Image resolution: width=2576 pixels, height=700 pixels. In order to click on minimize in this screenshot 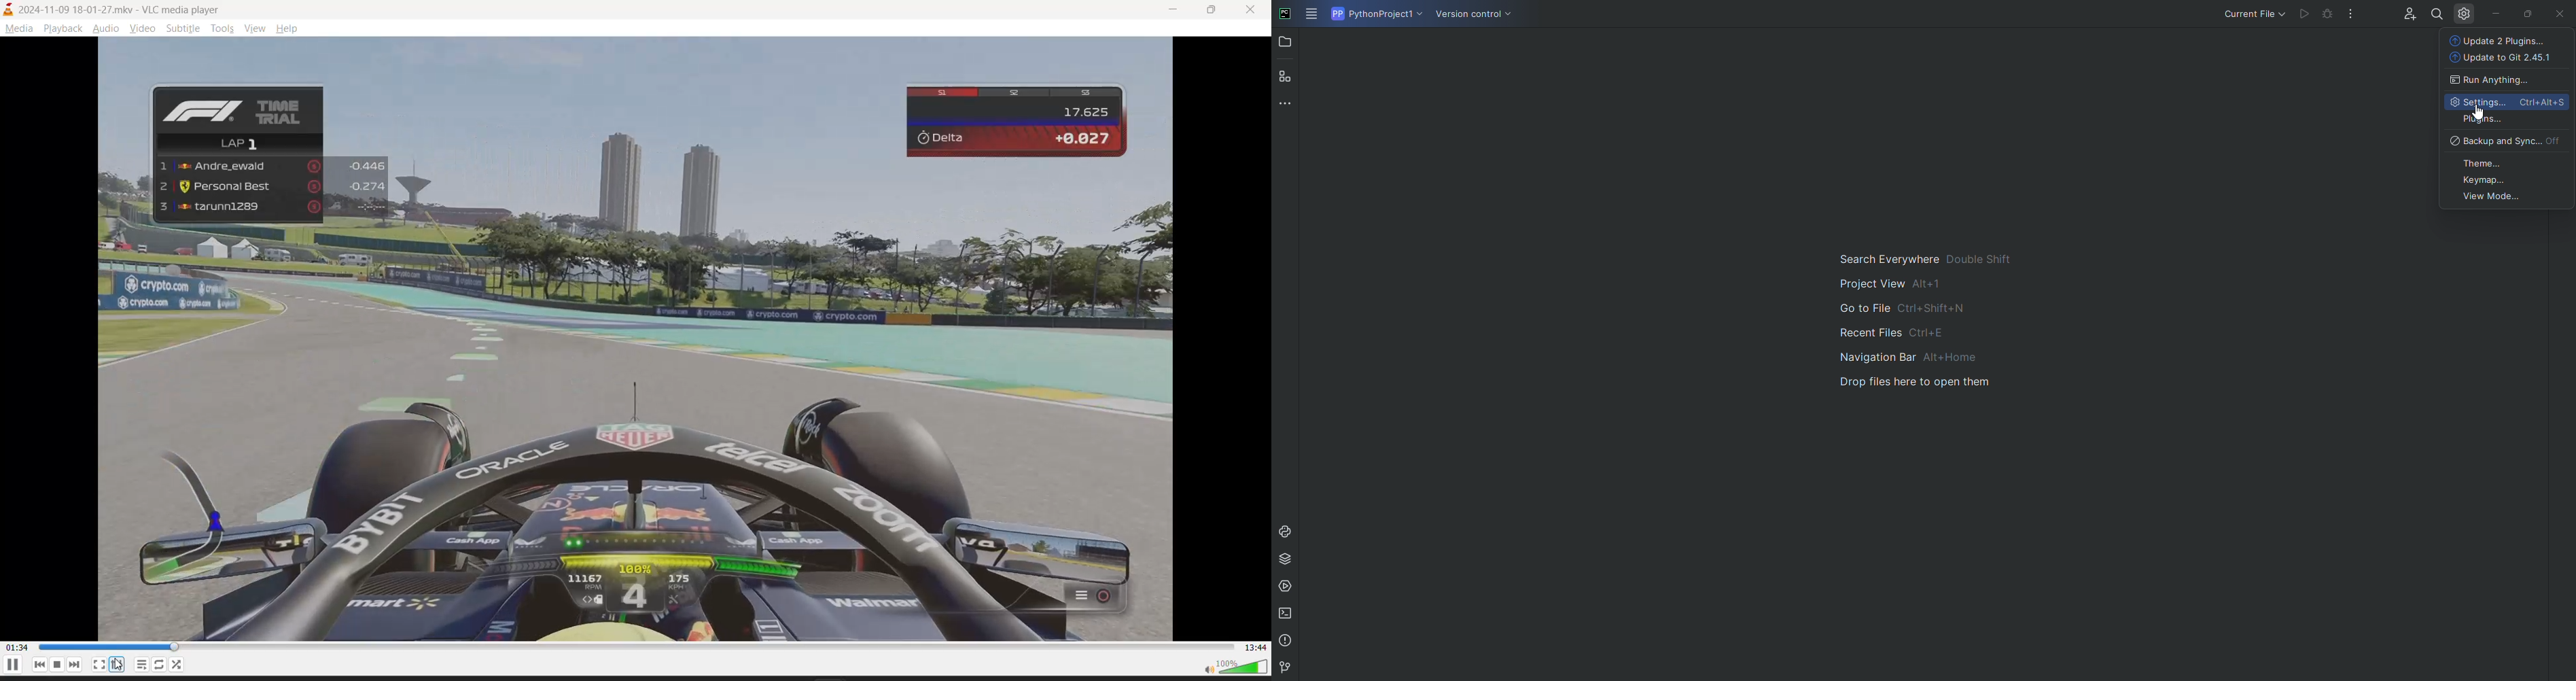, I will do `click(1169, 10)`.